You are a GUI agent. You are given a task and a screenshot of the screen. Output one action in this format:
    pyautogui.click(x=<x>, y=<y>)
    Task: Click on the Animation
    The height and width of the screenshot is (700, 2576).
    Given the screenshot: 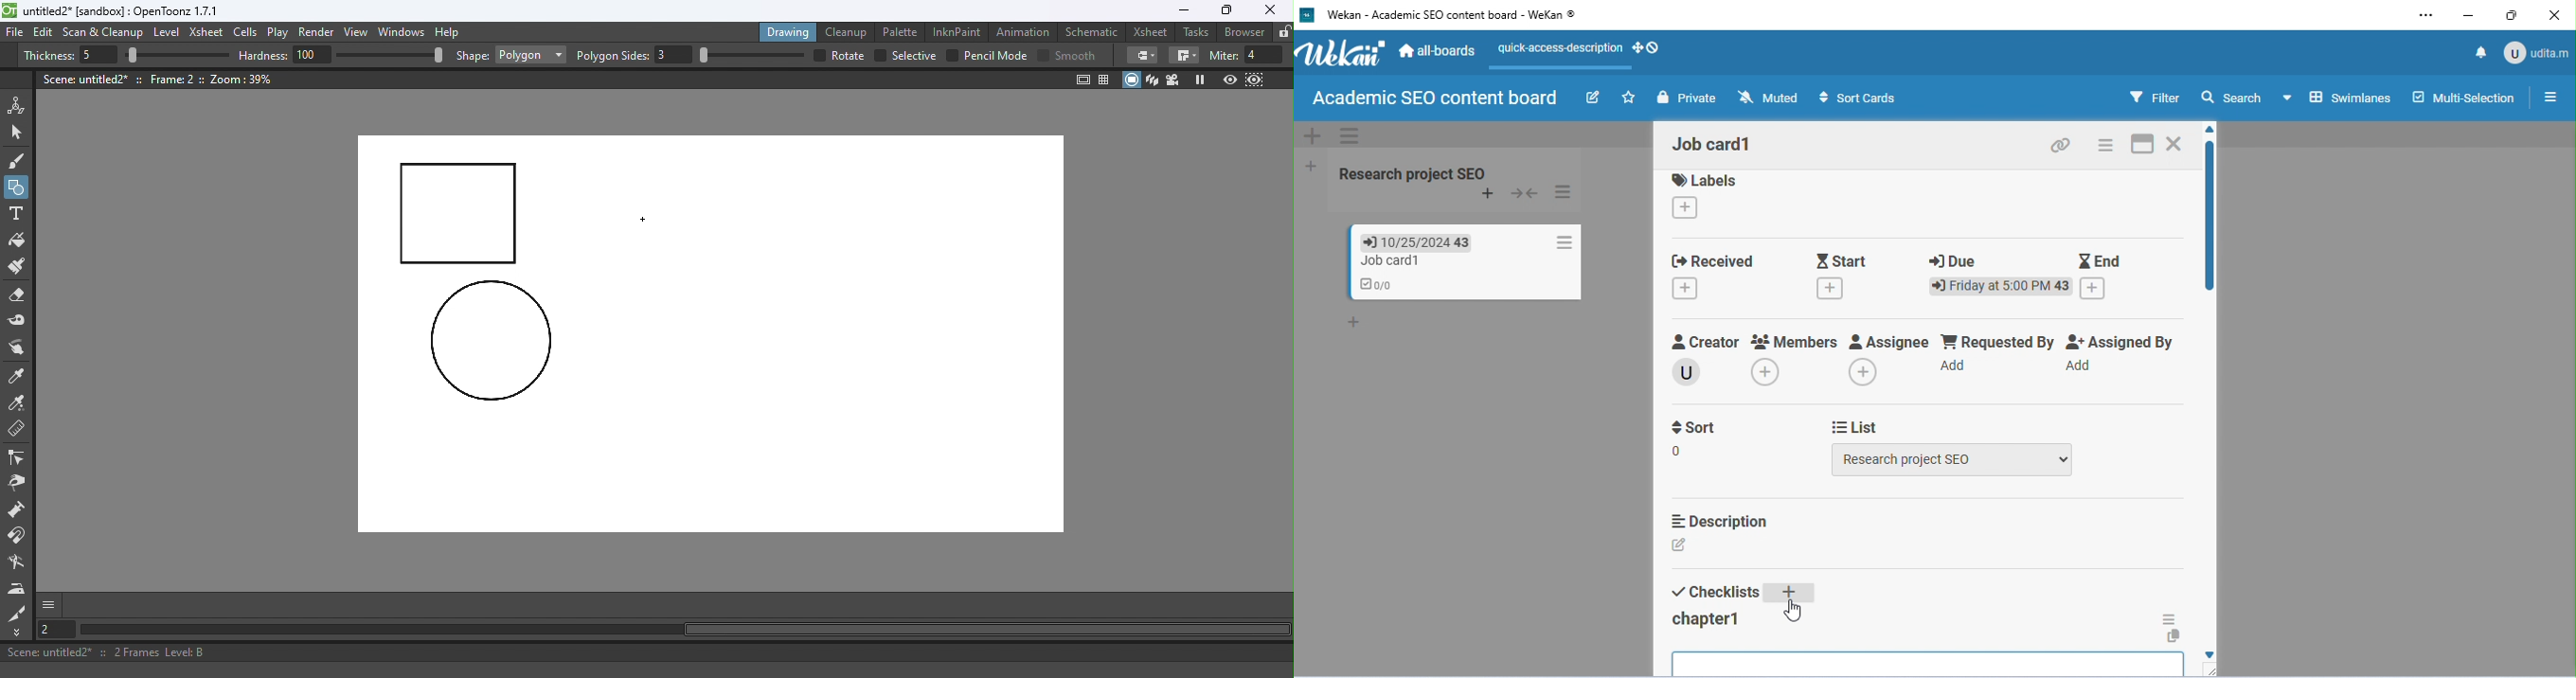 What is the action you would take?
    pyautogui.click(x=1026, y=30)
    